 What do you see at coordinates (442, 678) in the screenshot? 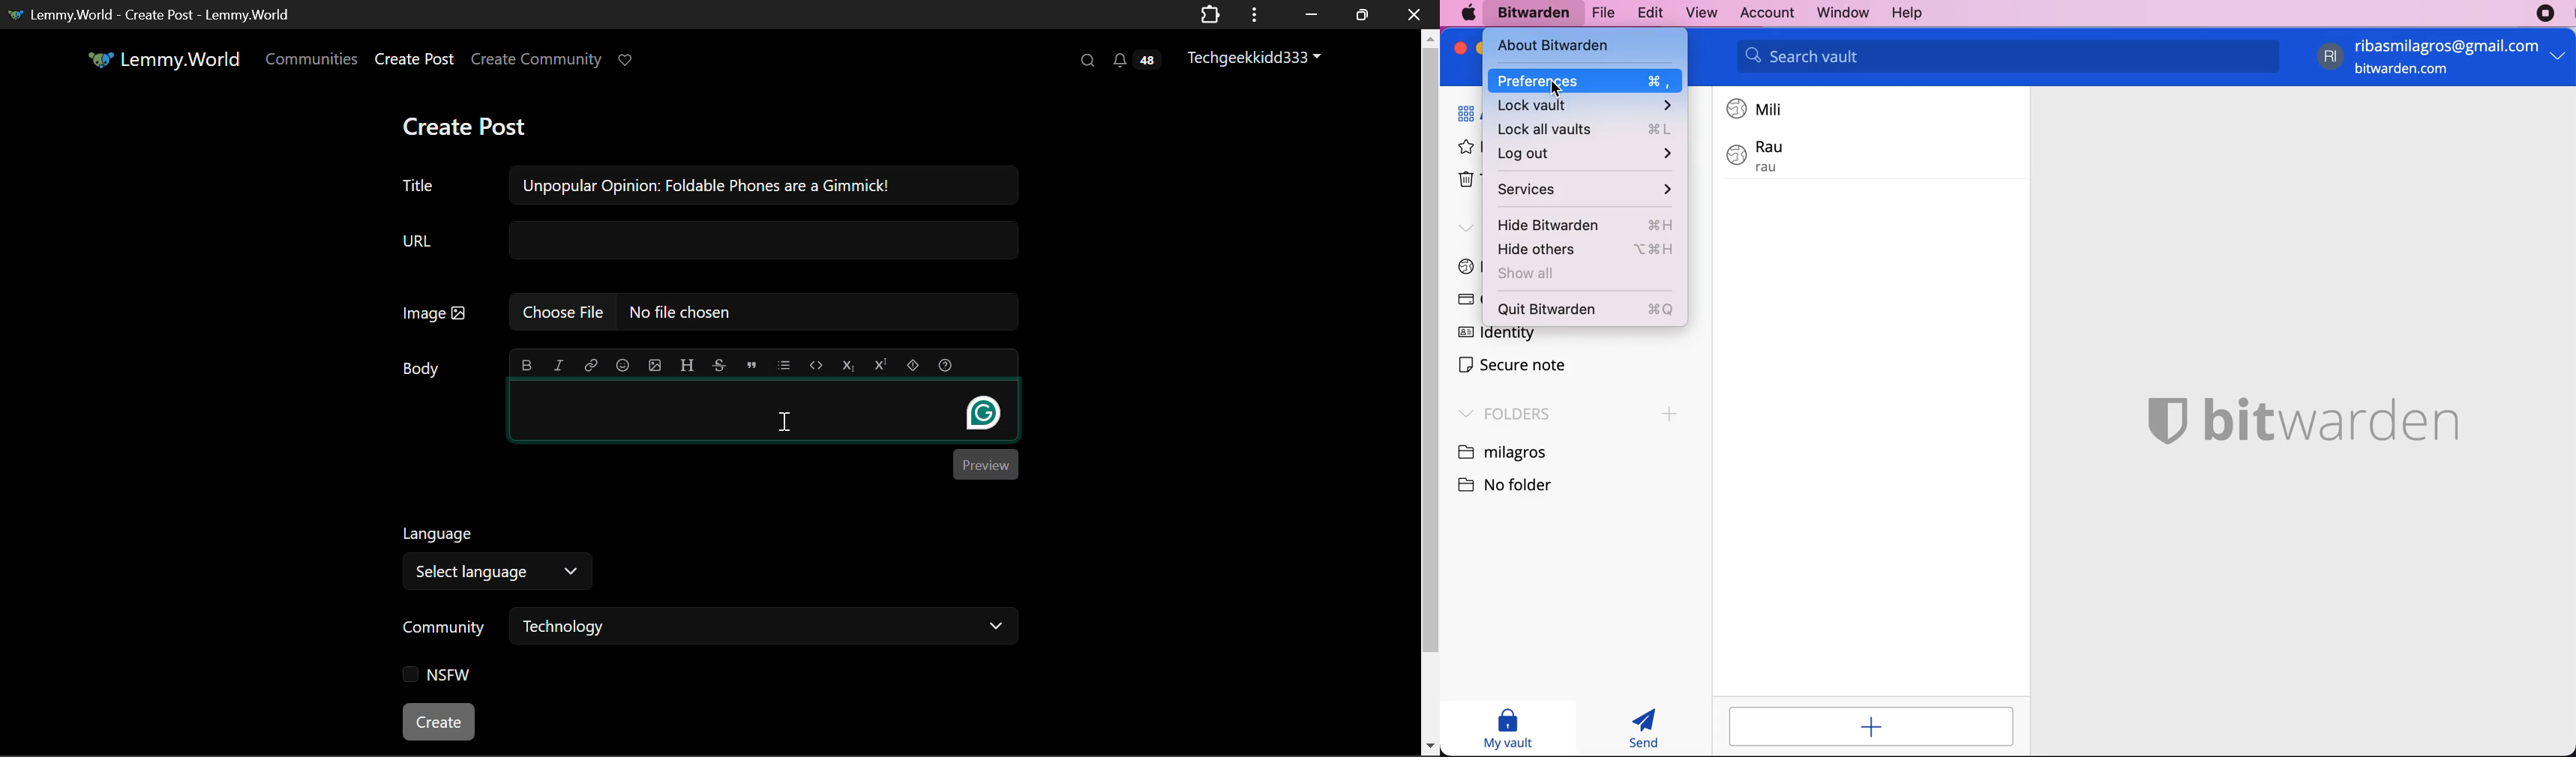
I see `NSFW Checkbox` at bounding box center [442, 678].